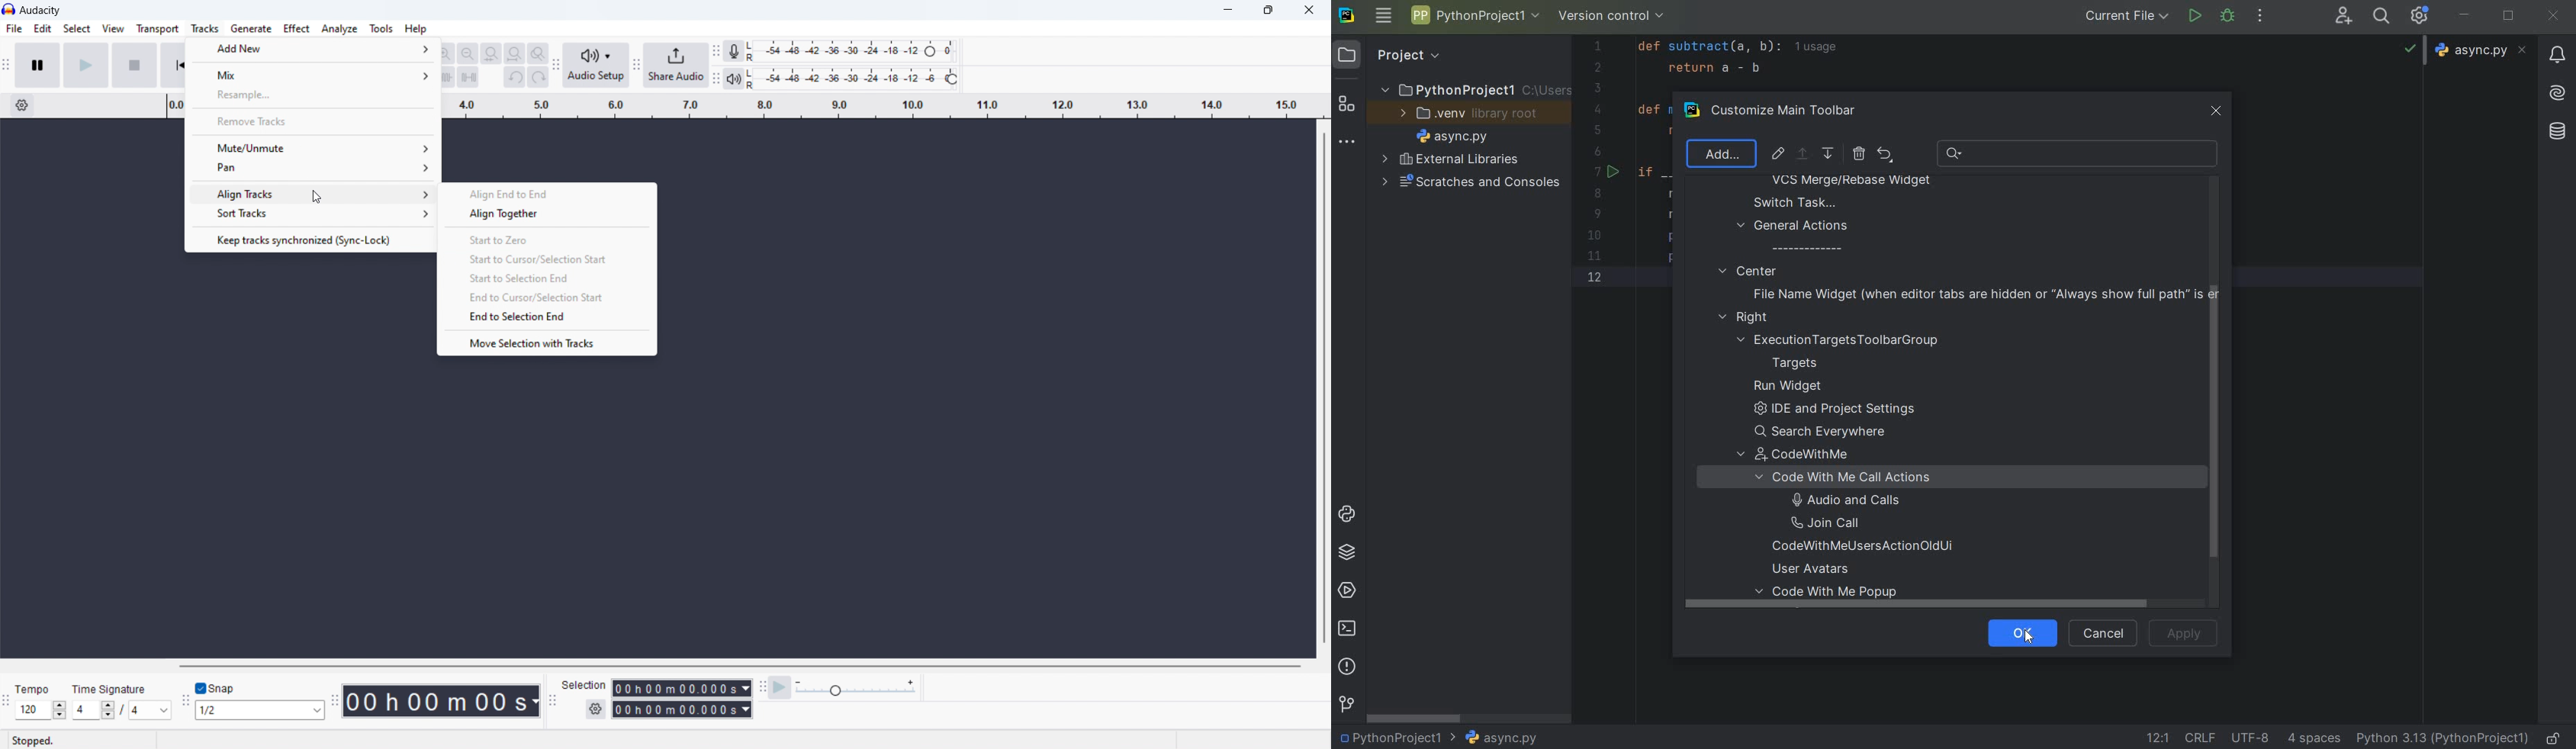  What do you see at coordinates (549, 259) in the screenshot?
I see `start to cursor/selection start` at bounding box center [549, 259].